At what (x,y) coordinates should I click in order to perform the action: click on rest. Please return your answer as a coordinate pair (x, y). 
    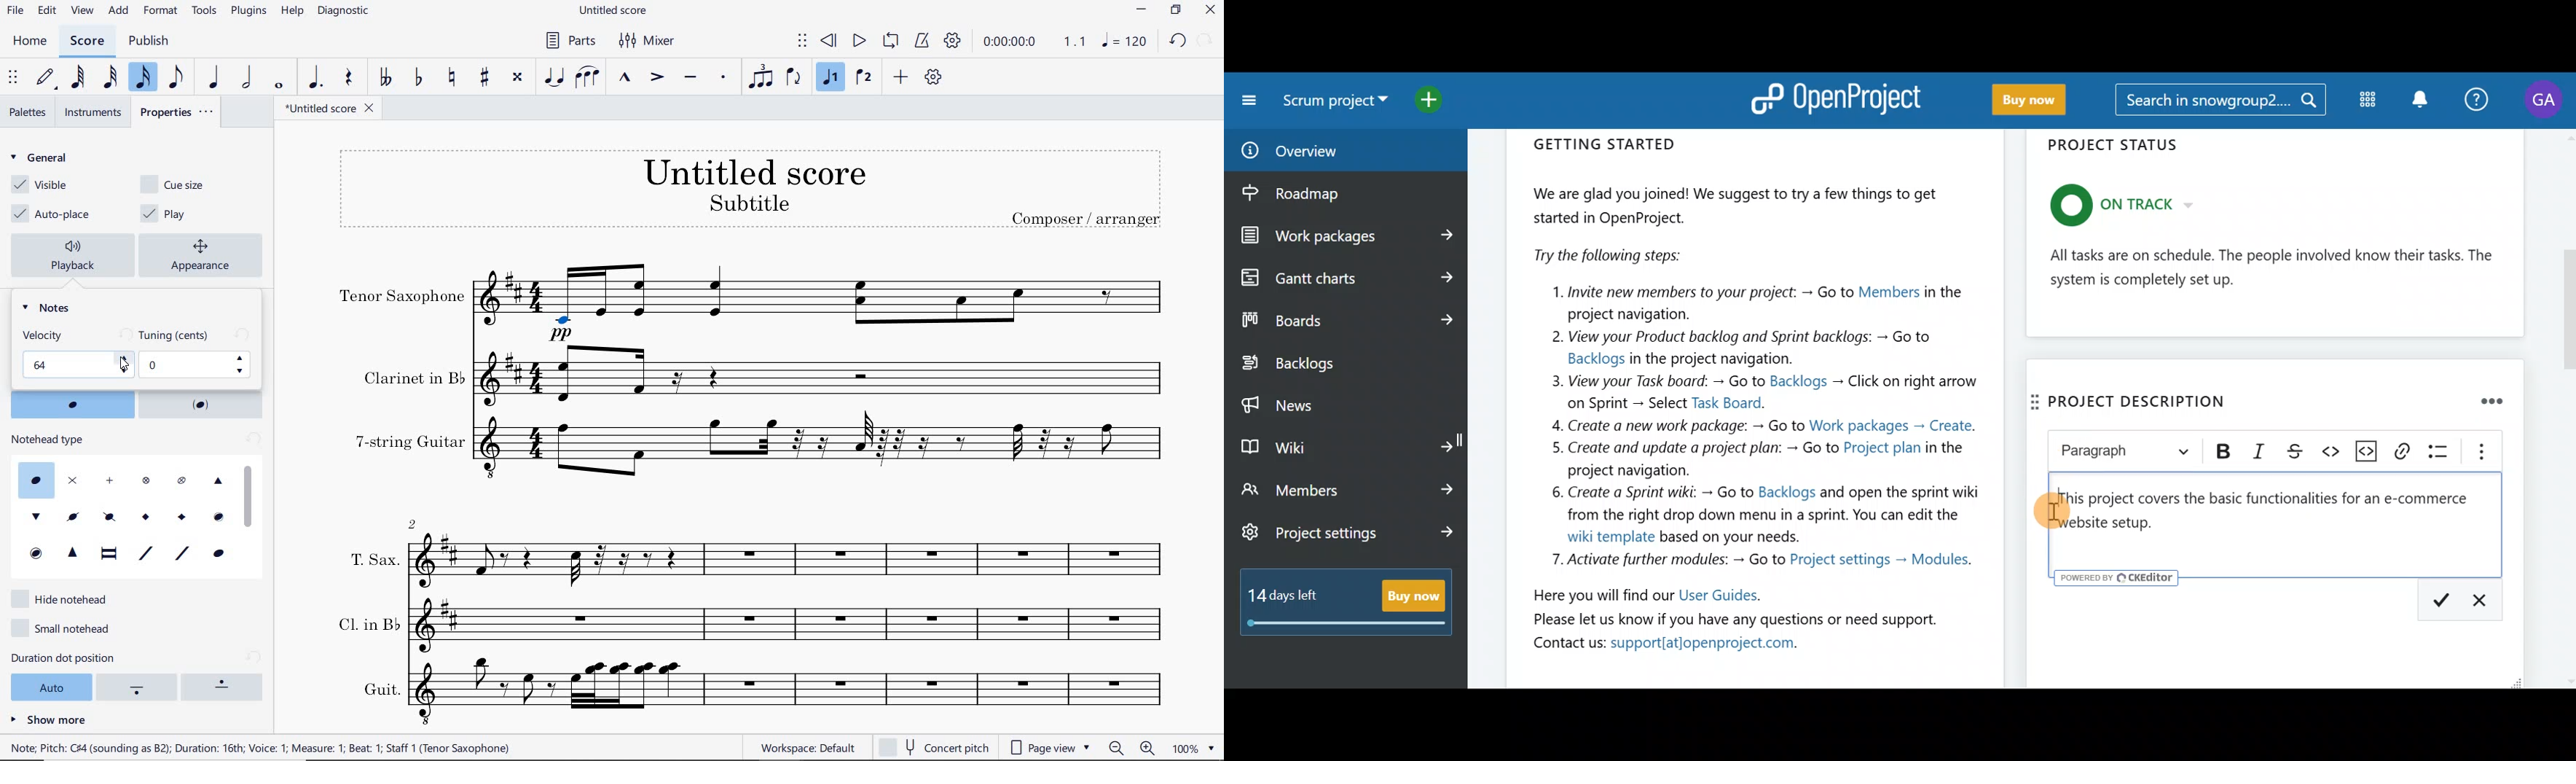
    Looking at the image, I should click on (350, 78).